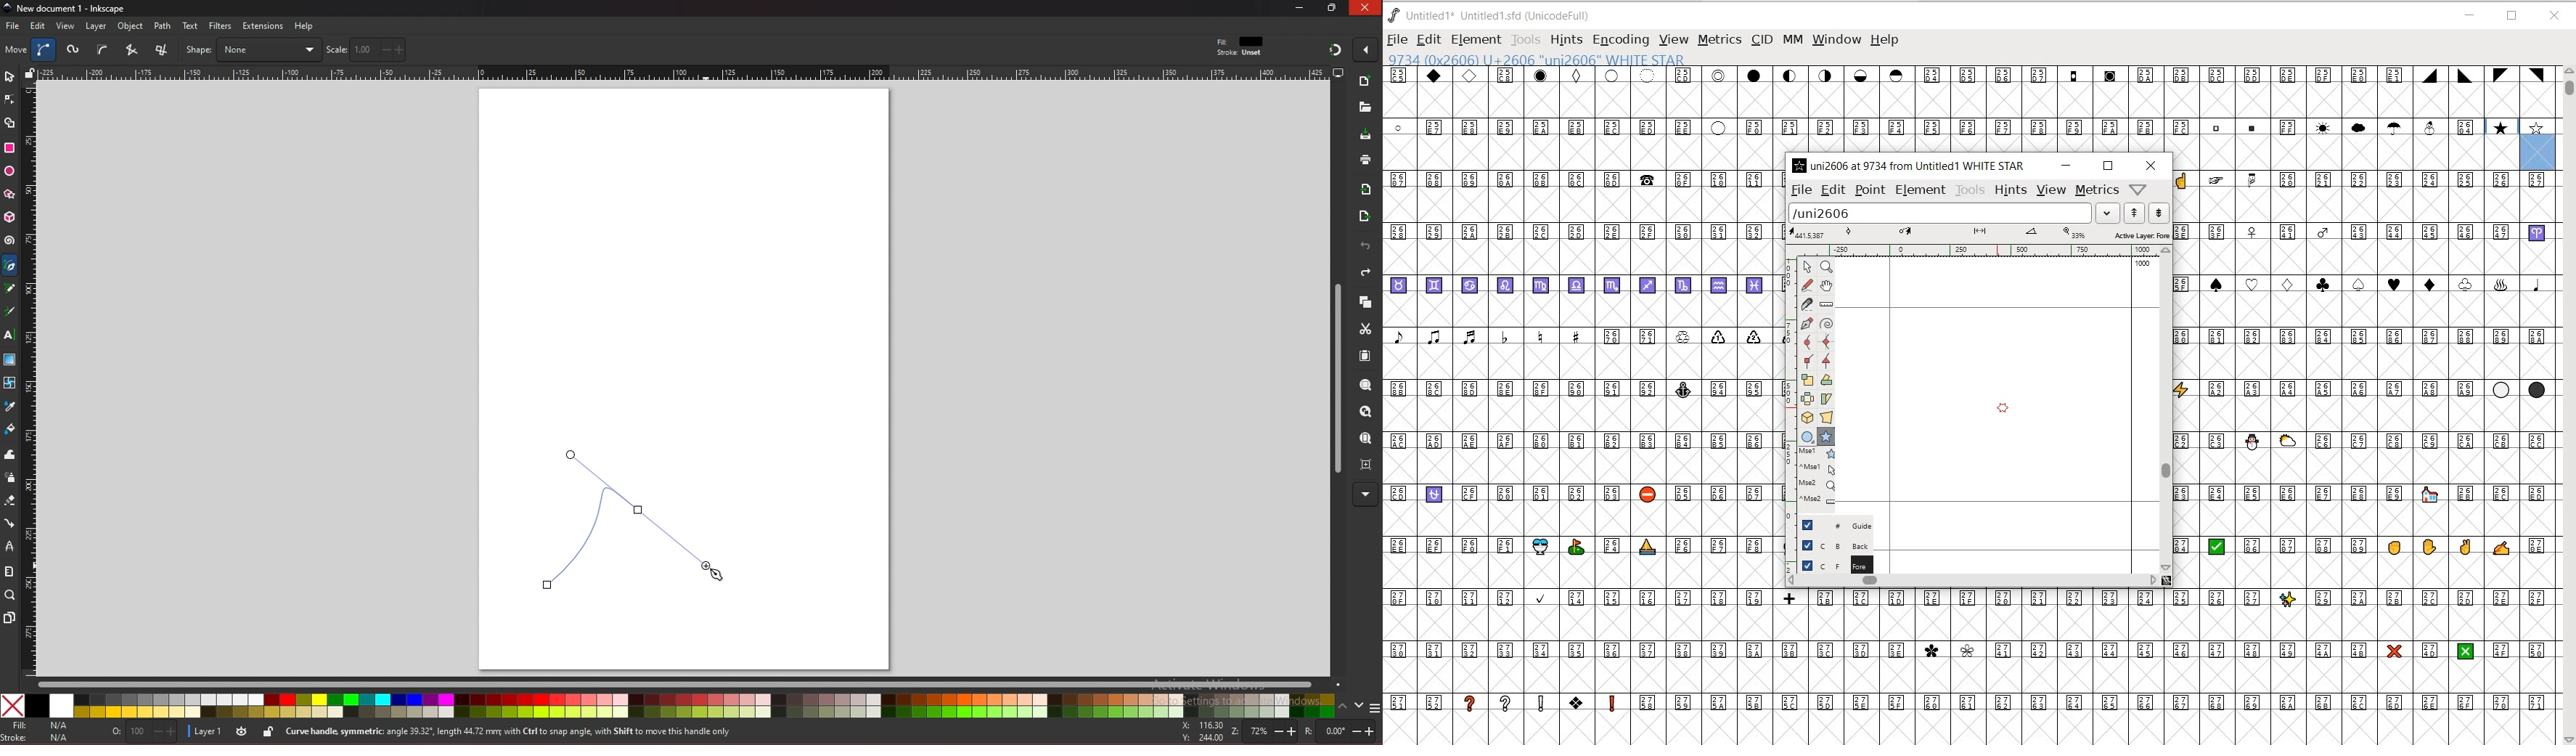  I want to click on scale, so click(366, 49).